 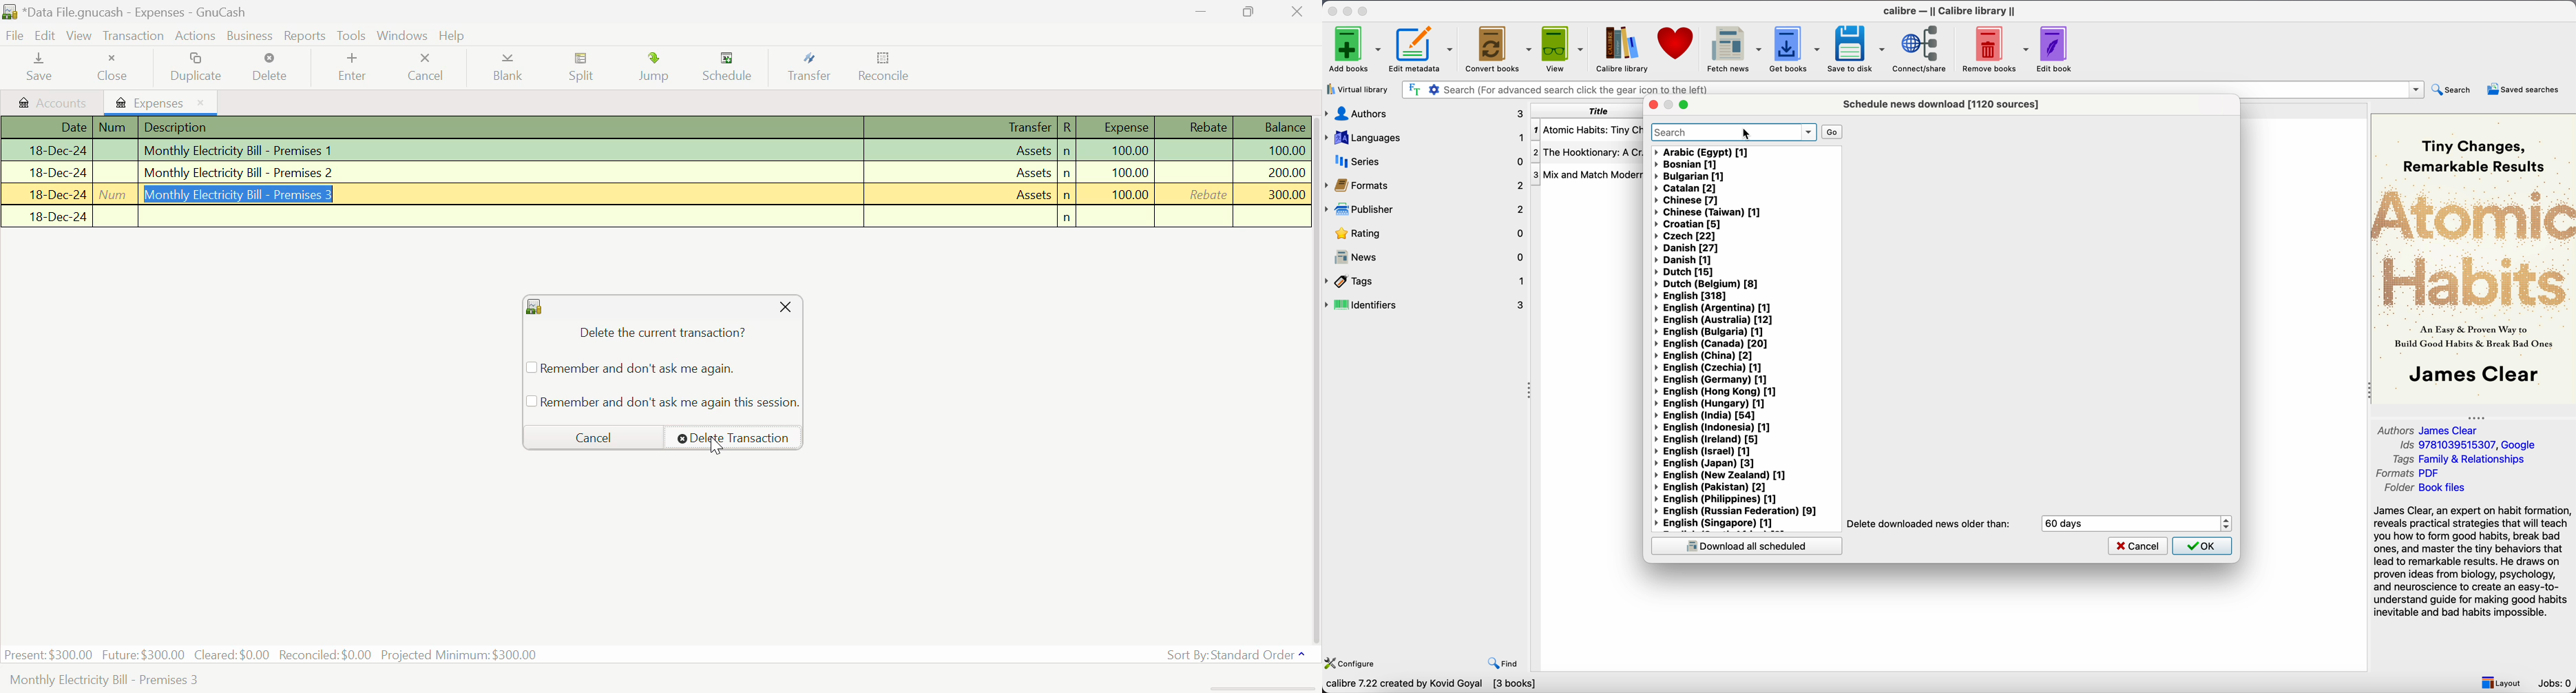 What do you see at coordinates (1711, 344) in the screenshot?
I see `English (Canada) [20]` at bounding box center [1711, 344].